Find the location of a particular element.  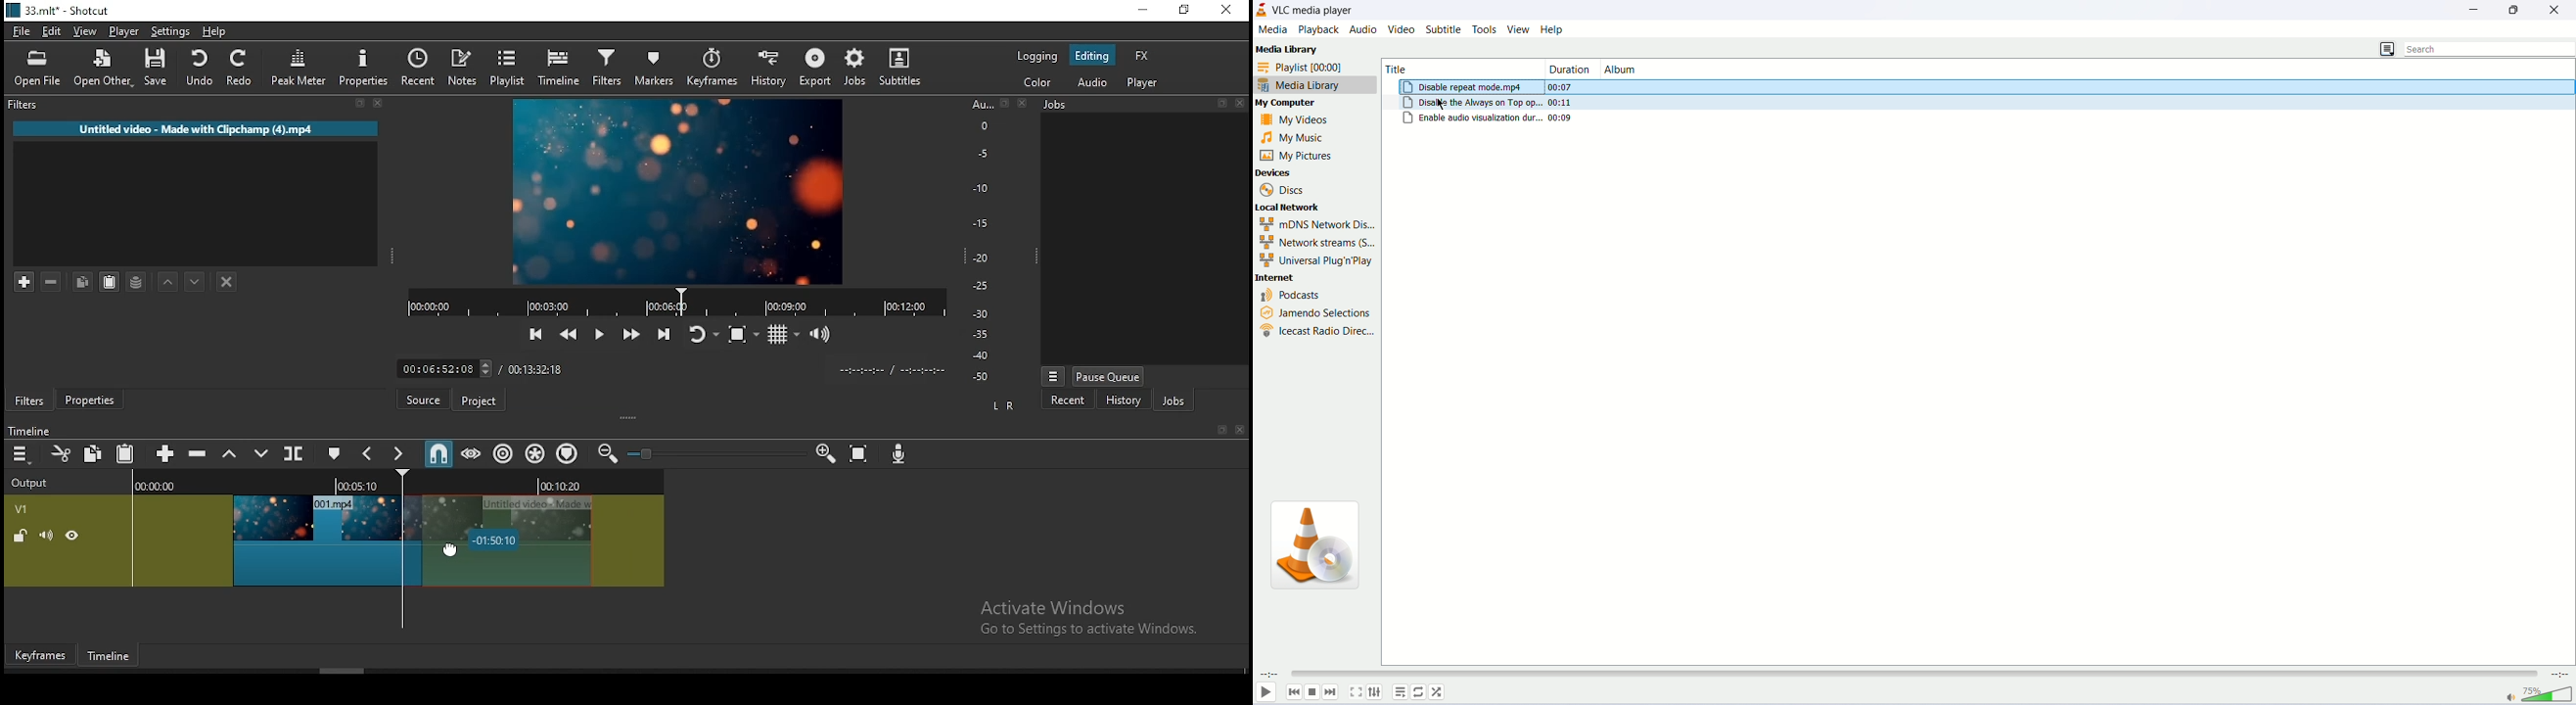

ripple delete is located at coordinates (203, 454).